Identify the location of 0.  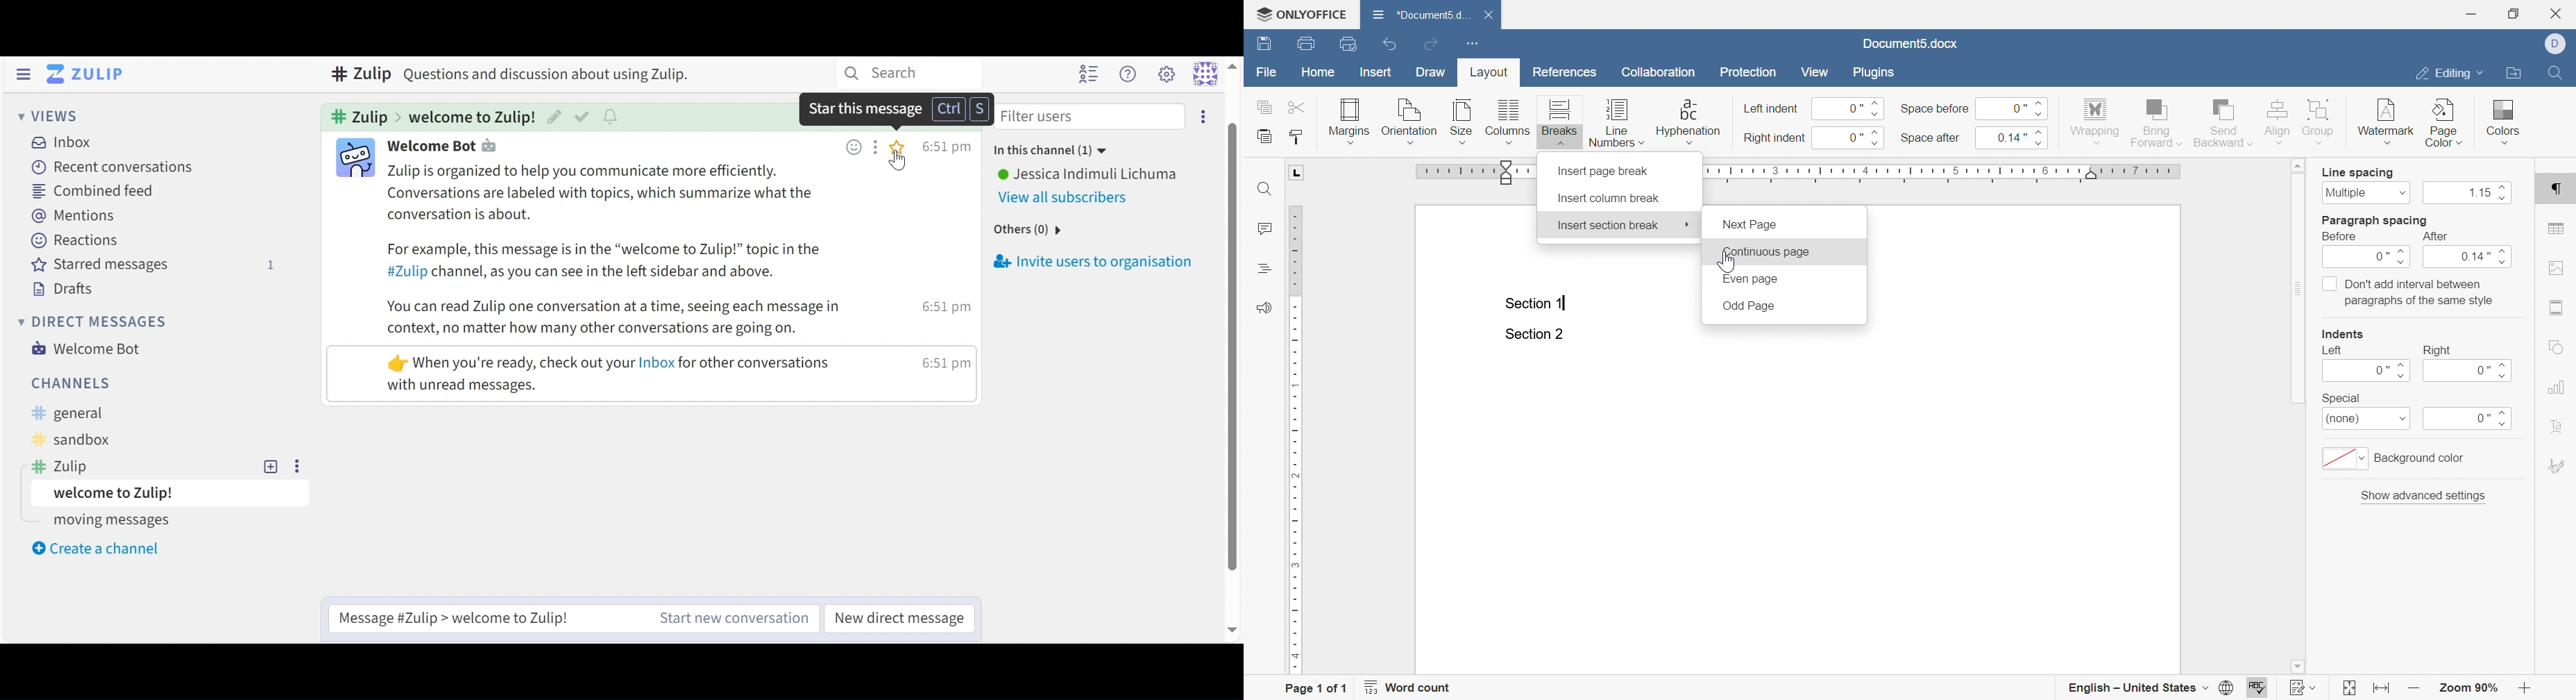
(1851, 108).